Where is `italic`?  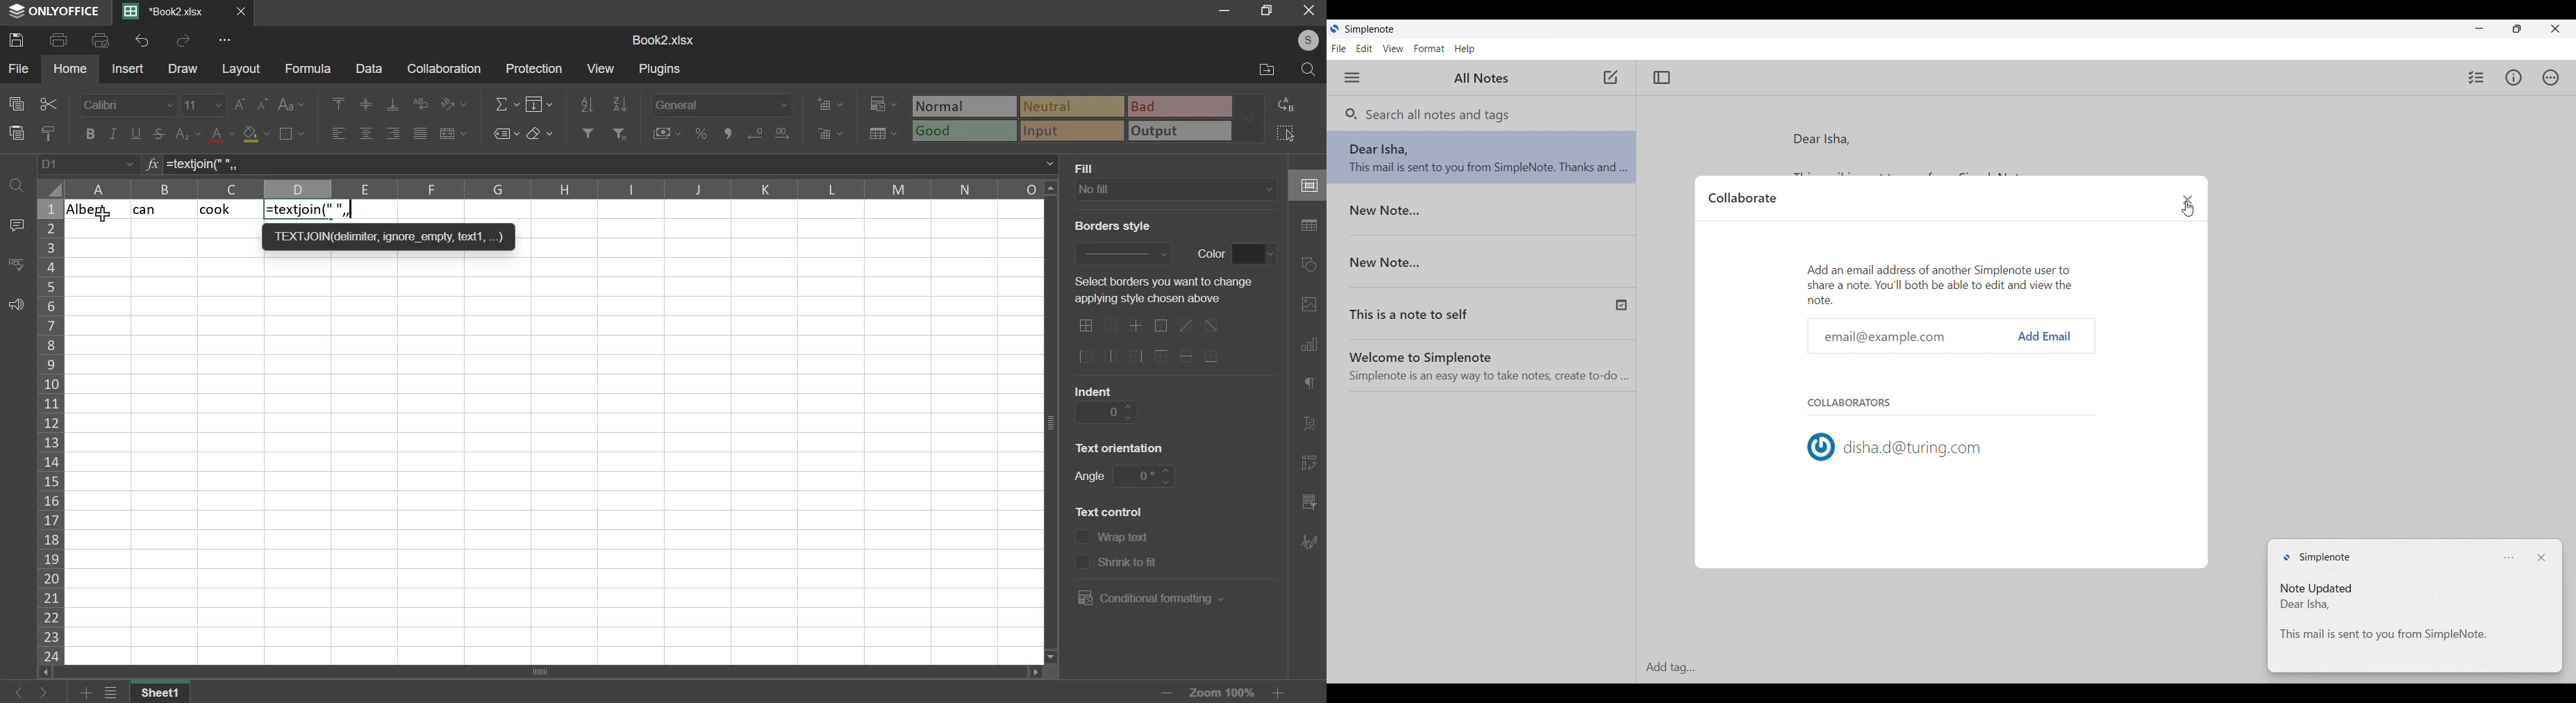
italic is located at coordinates (113, 133).